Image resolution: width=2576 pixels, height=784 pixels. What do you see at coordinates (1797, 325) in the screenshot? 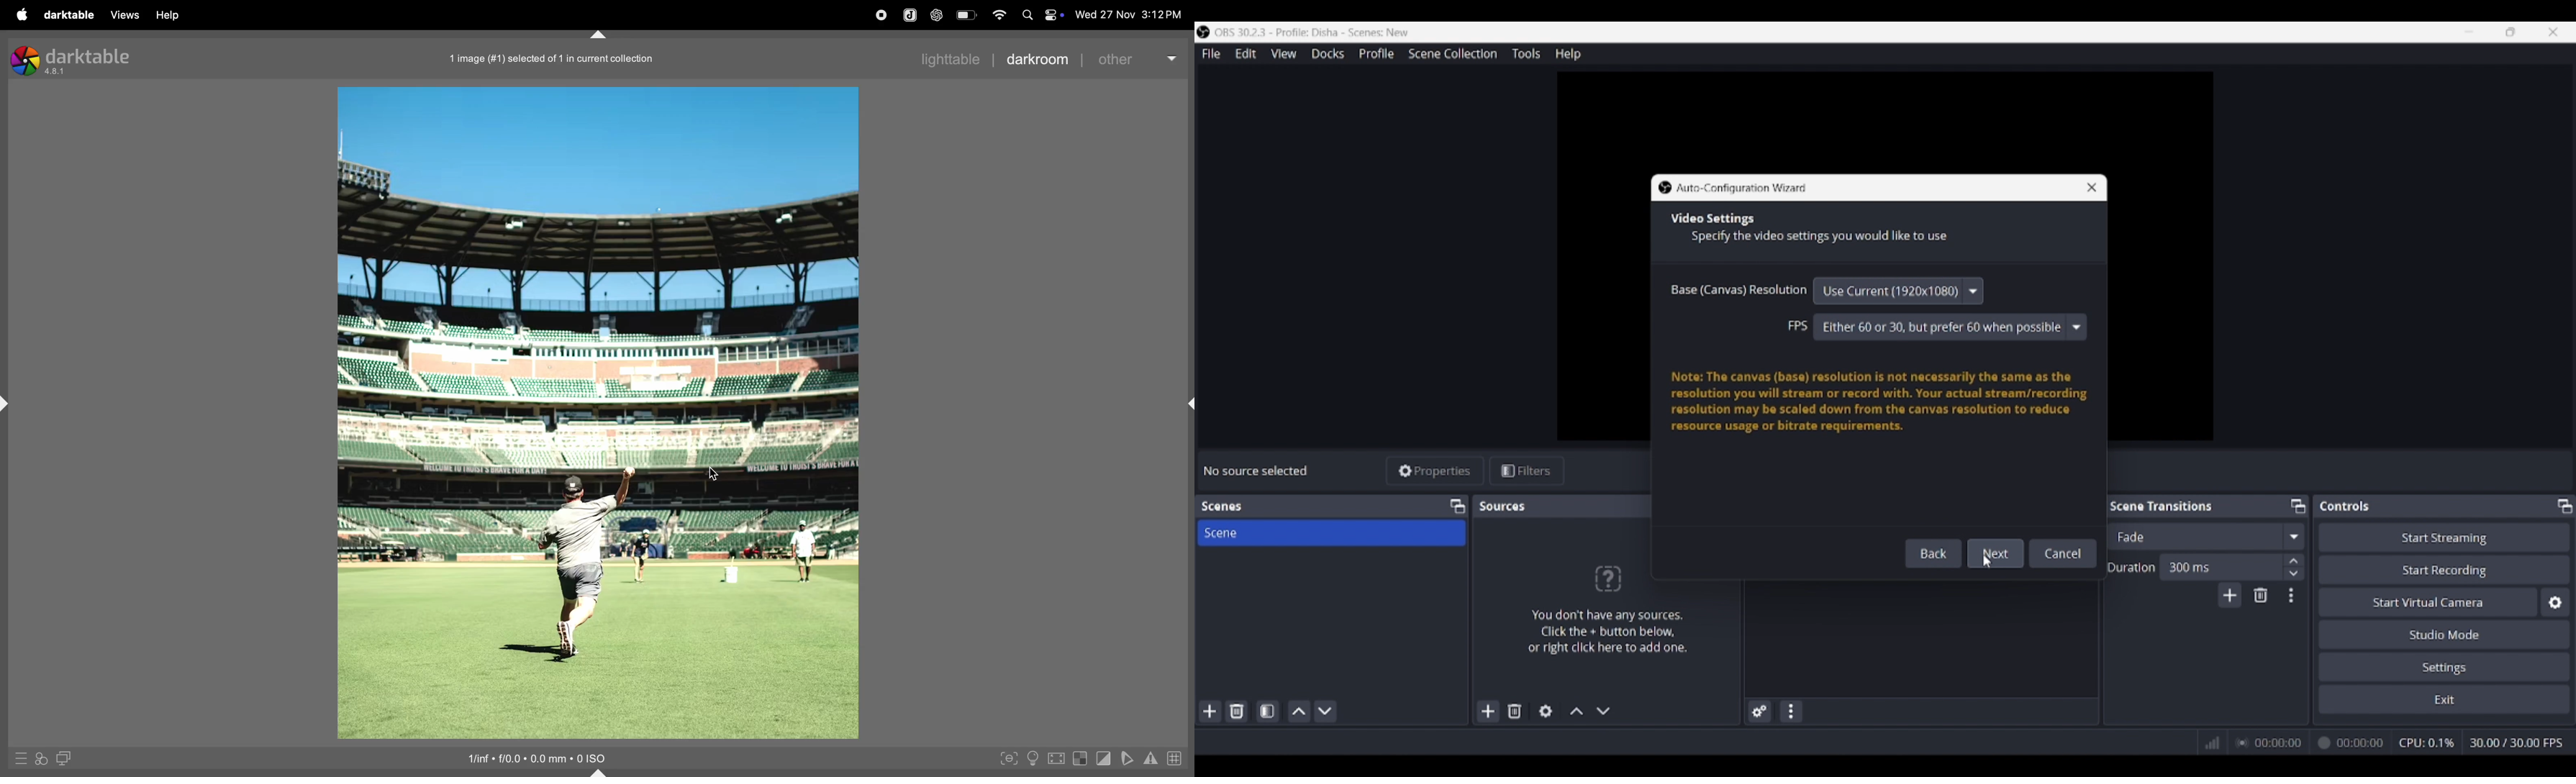
I see `Indicates FPS options` at bounding box center [1797, 325].